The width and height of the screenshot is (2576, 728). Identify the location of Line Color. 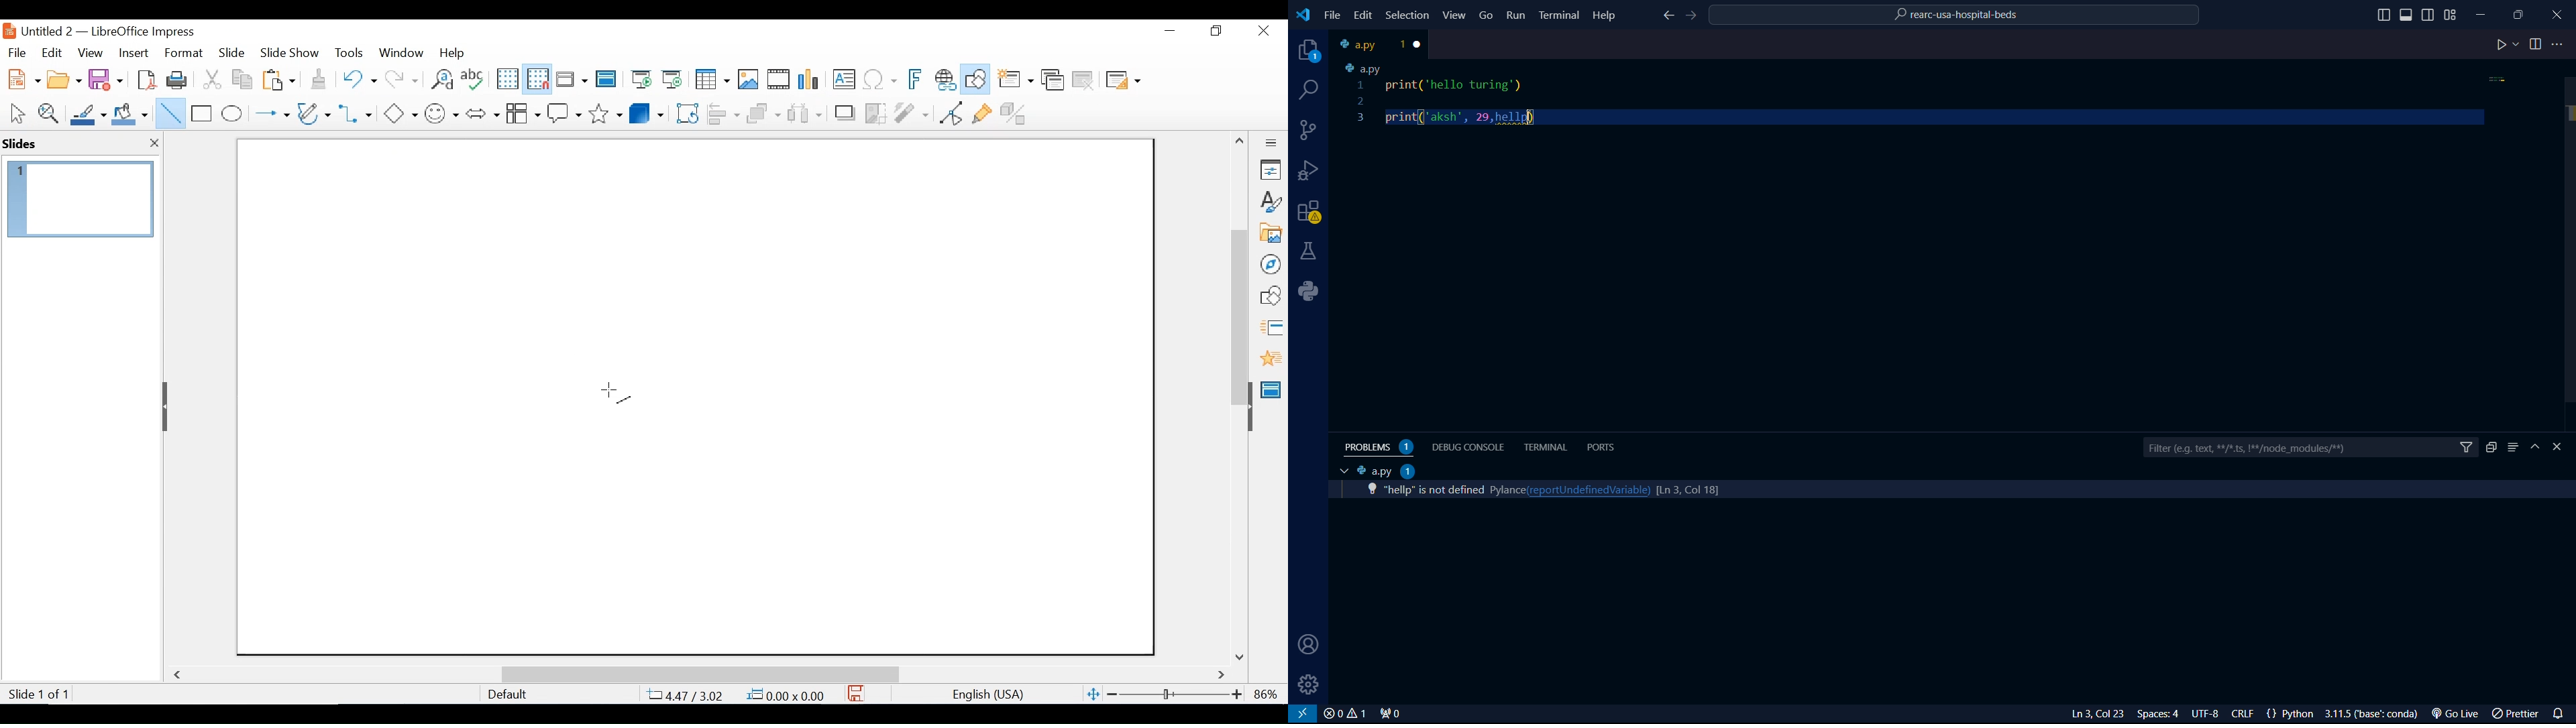
(87, 114).